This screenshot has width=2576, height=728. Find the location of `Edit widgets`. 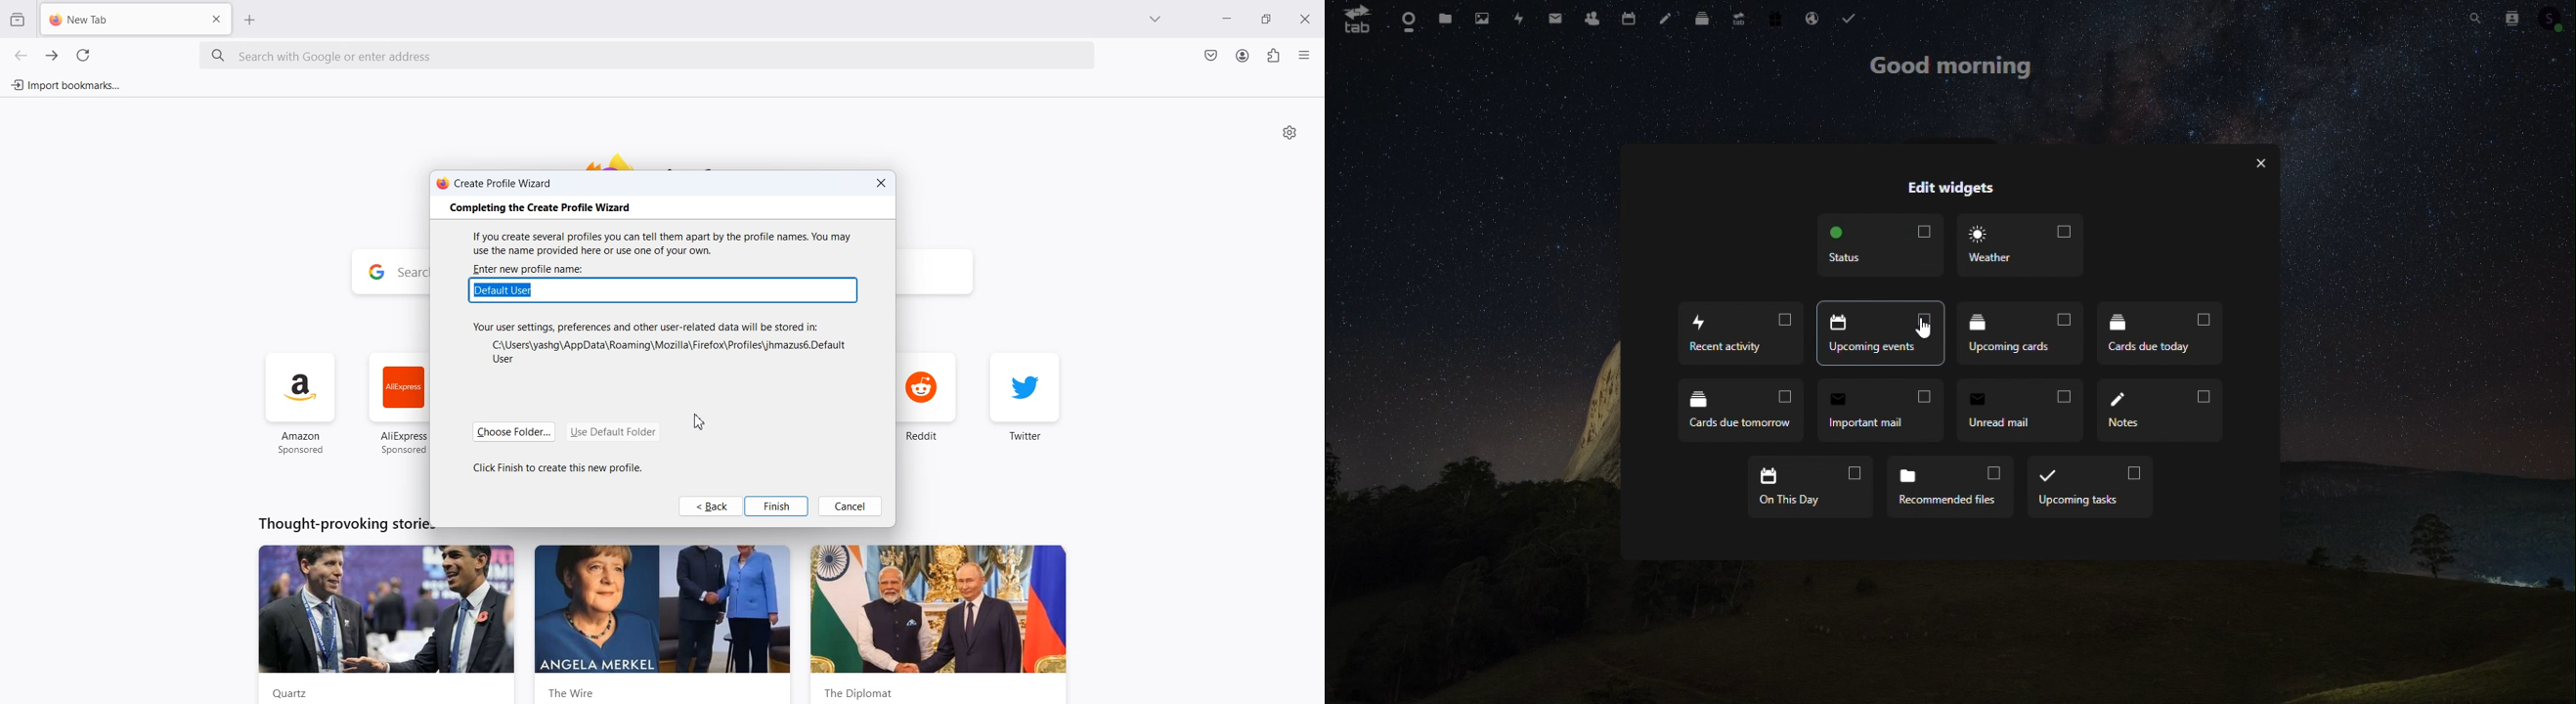

Edit widgets is located at coordinates (1949, 187).